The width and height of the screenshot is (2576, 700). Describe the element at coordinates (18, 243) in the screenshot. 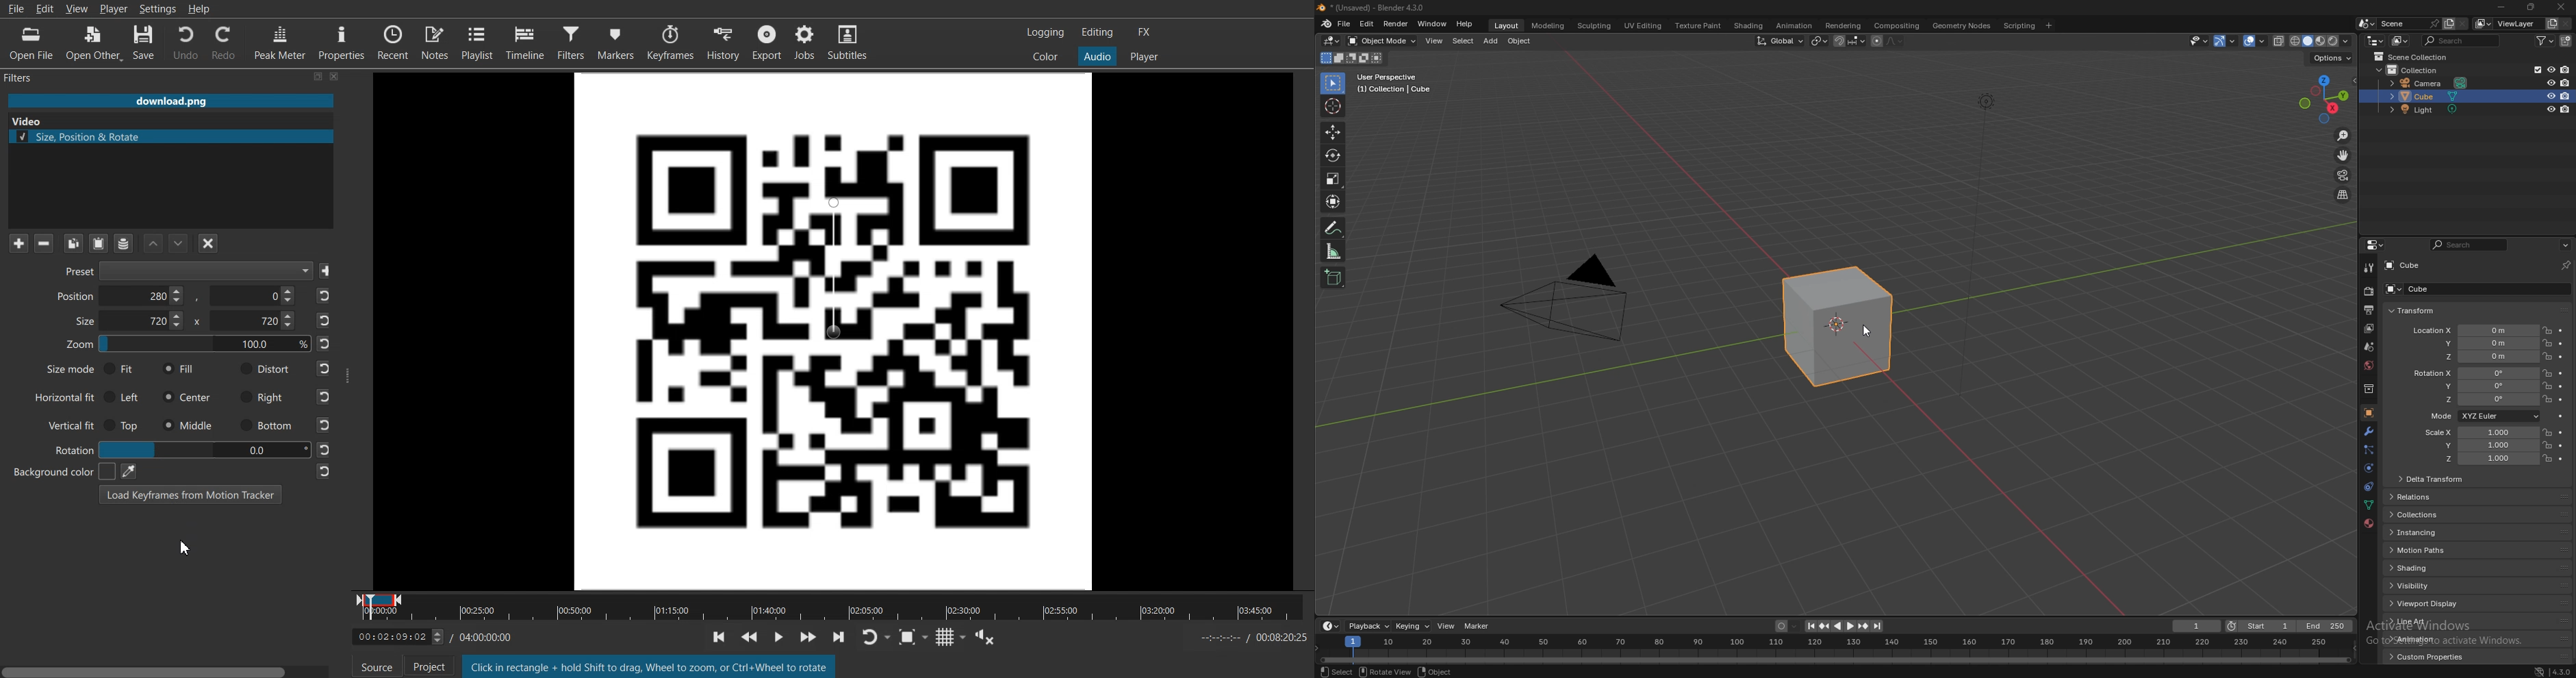

I see `Add Filter` at that location.